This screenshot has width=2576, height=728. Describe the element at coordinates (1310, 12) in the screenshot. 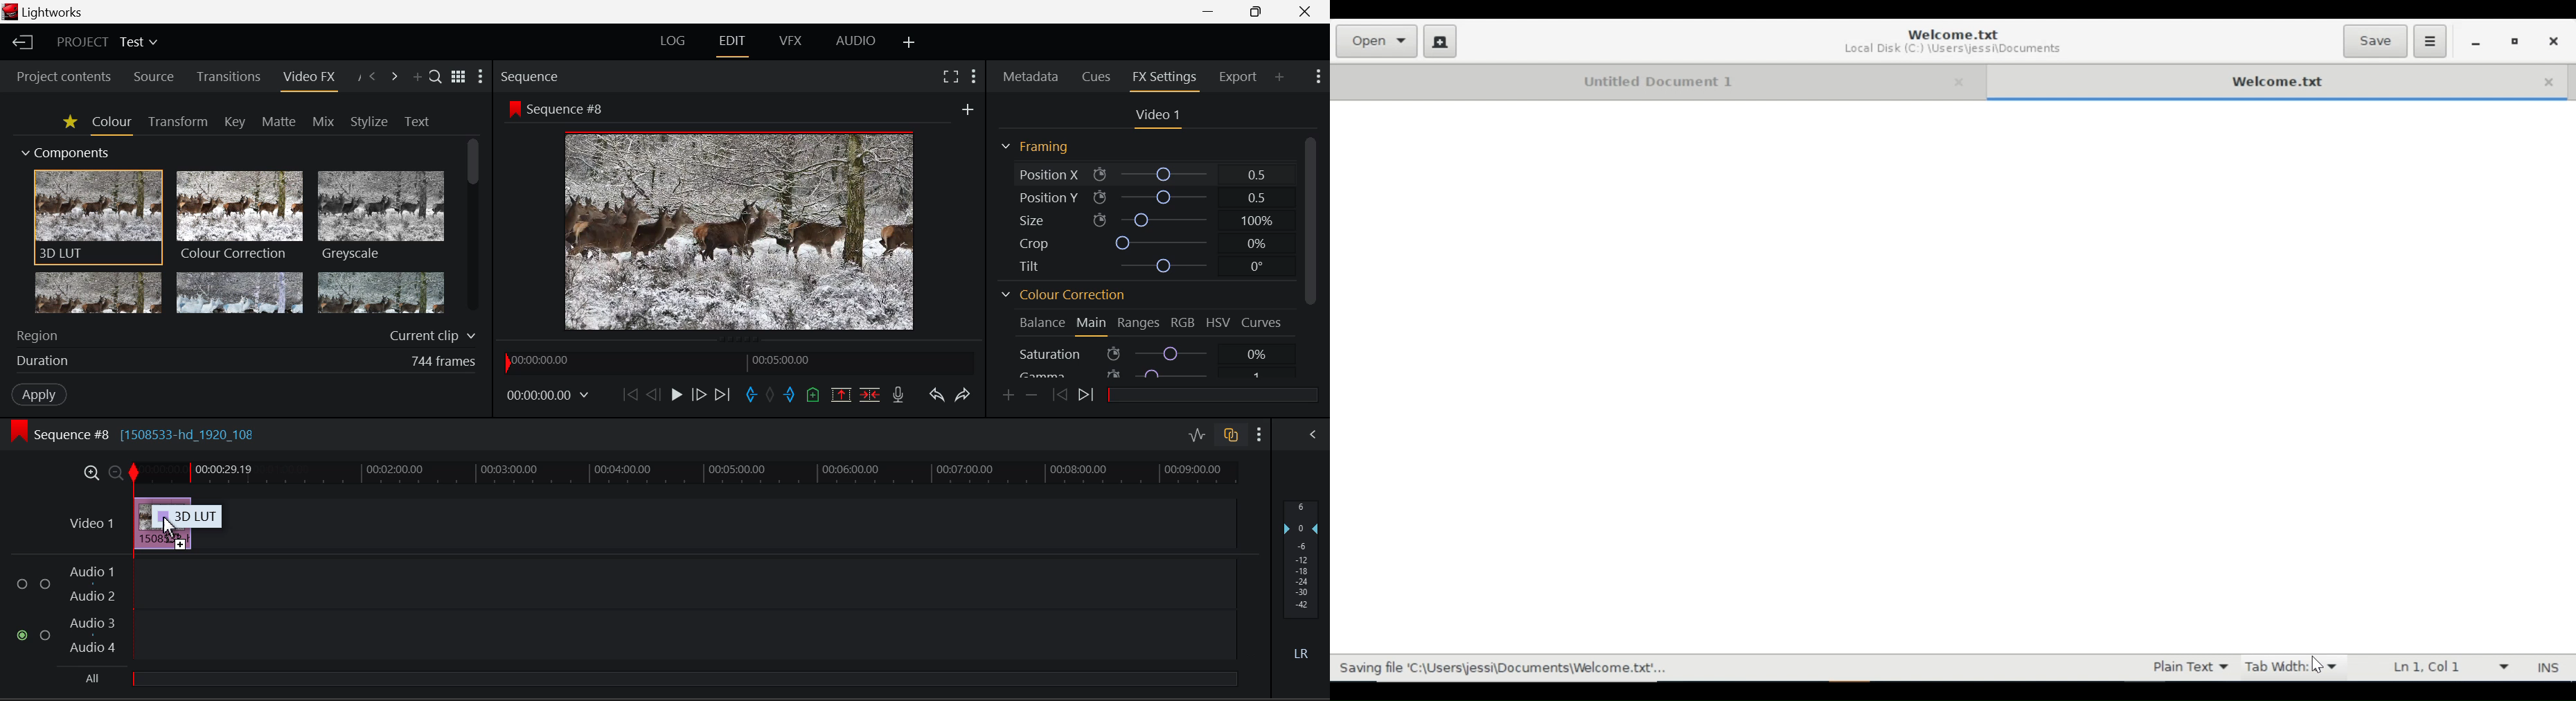

I see `Close` at that location.